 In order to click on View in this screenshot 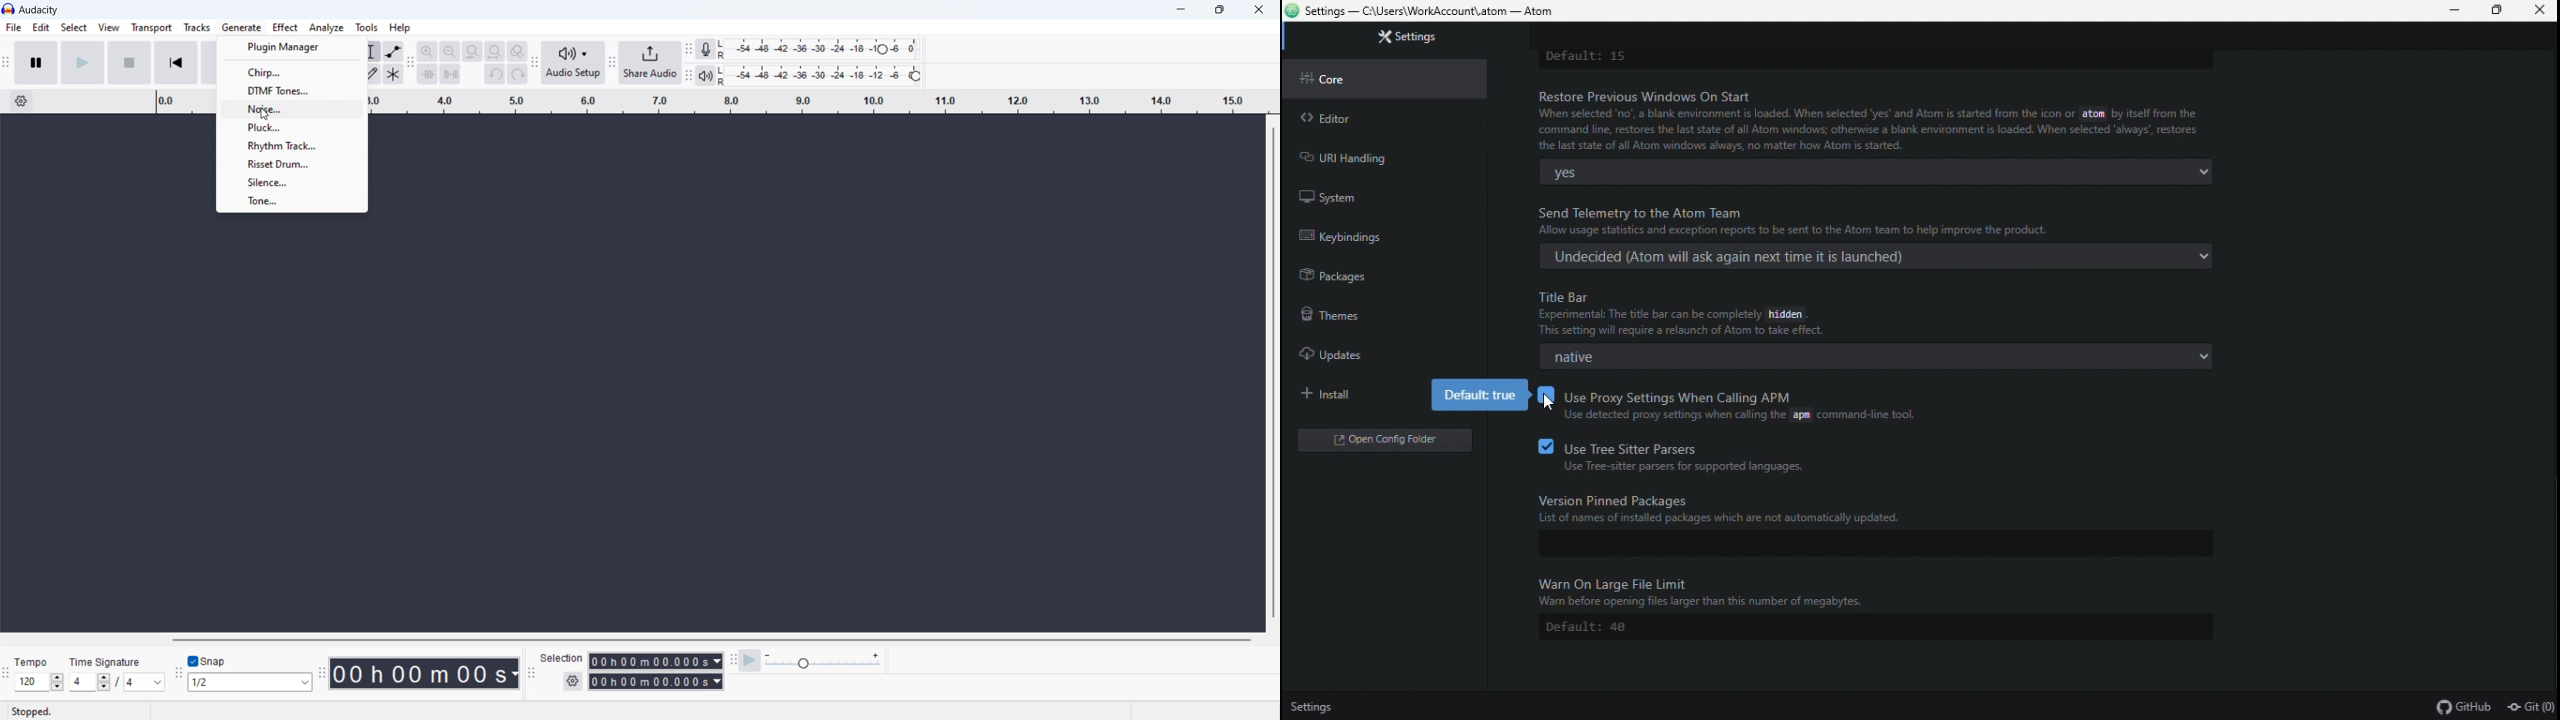, I will do `click(109, 27)`.